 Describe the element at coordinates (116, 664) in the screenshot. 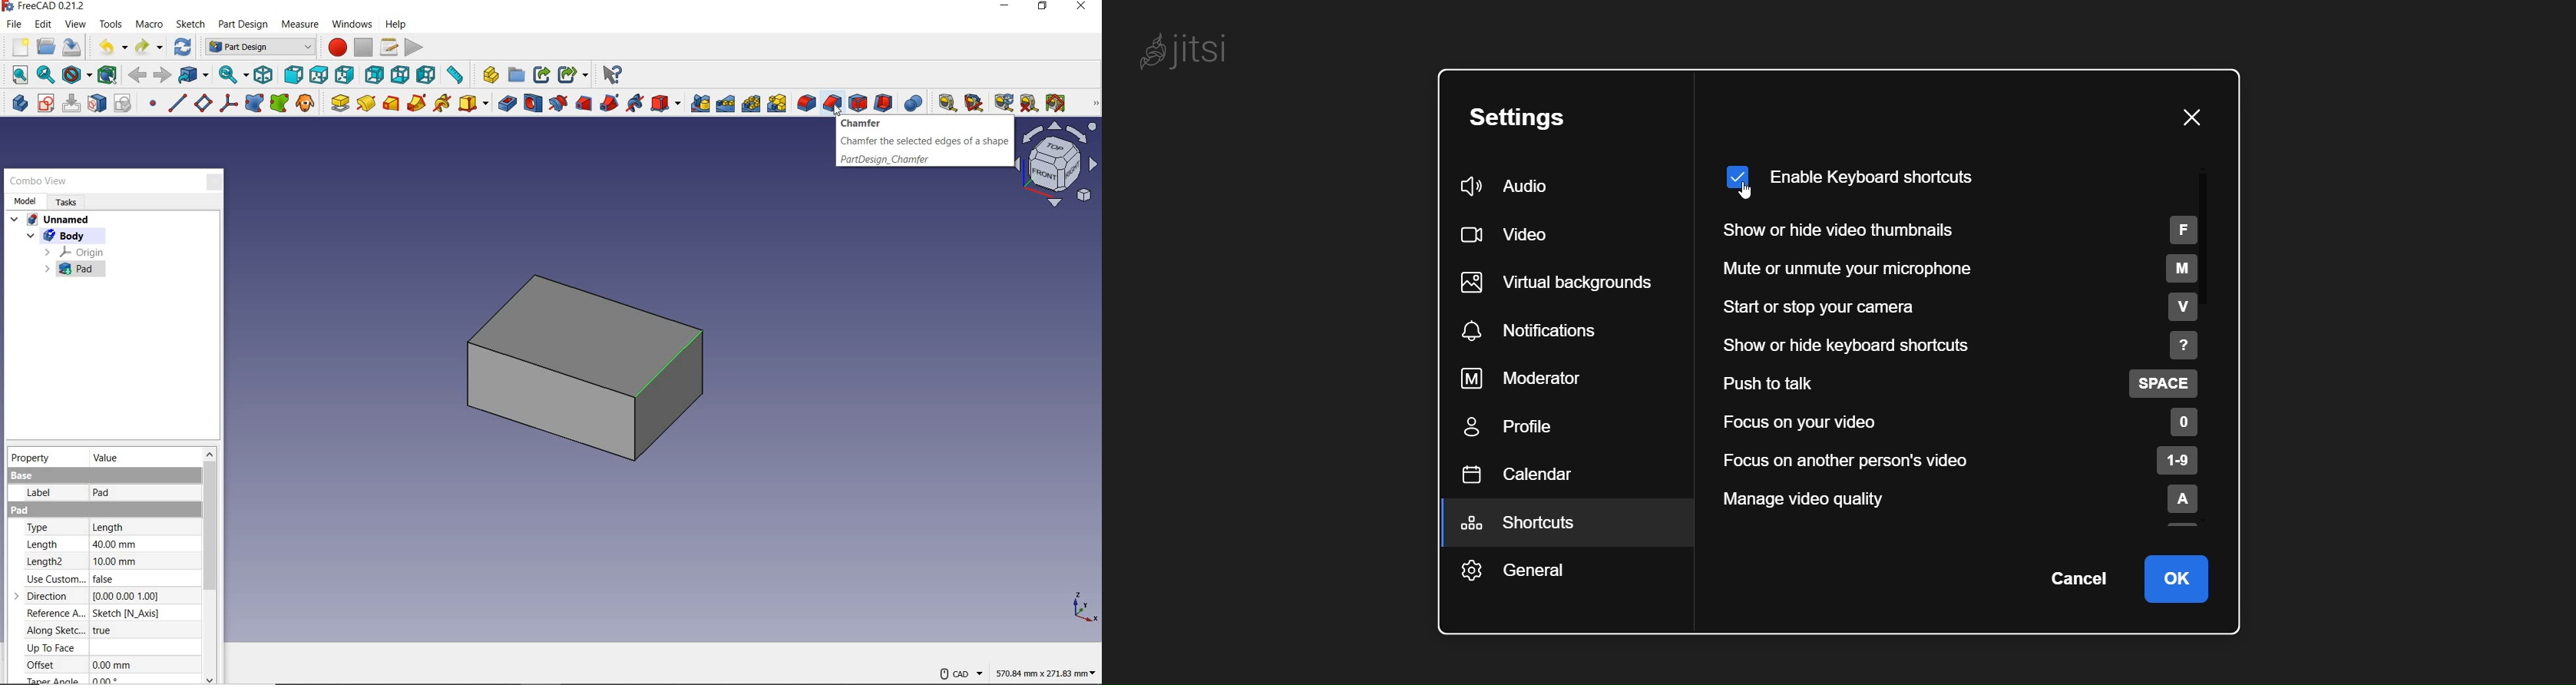

I see `0.00mm` at that location.